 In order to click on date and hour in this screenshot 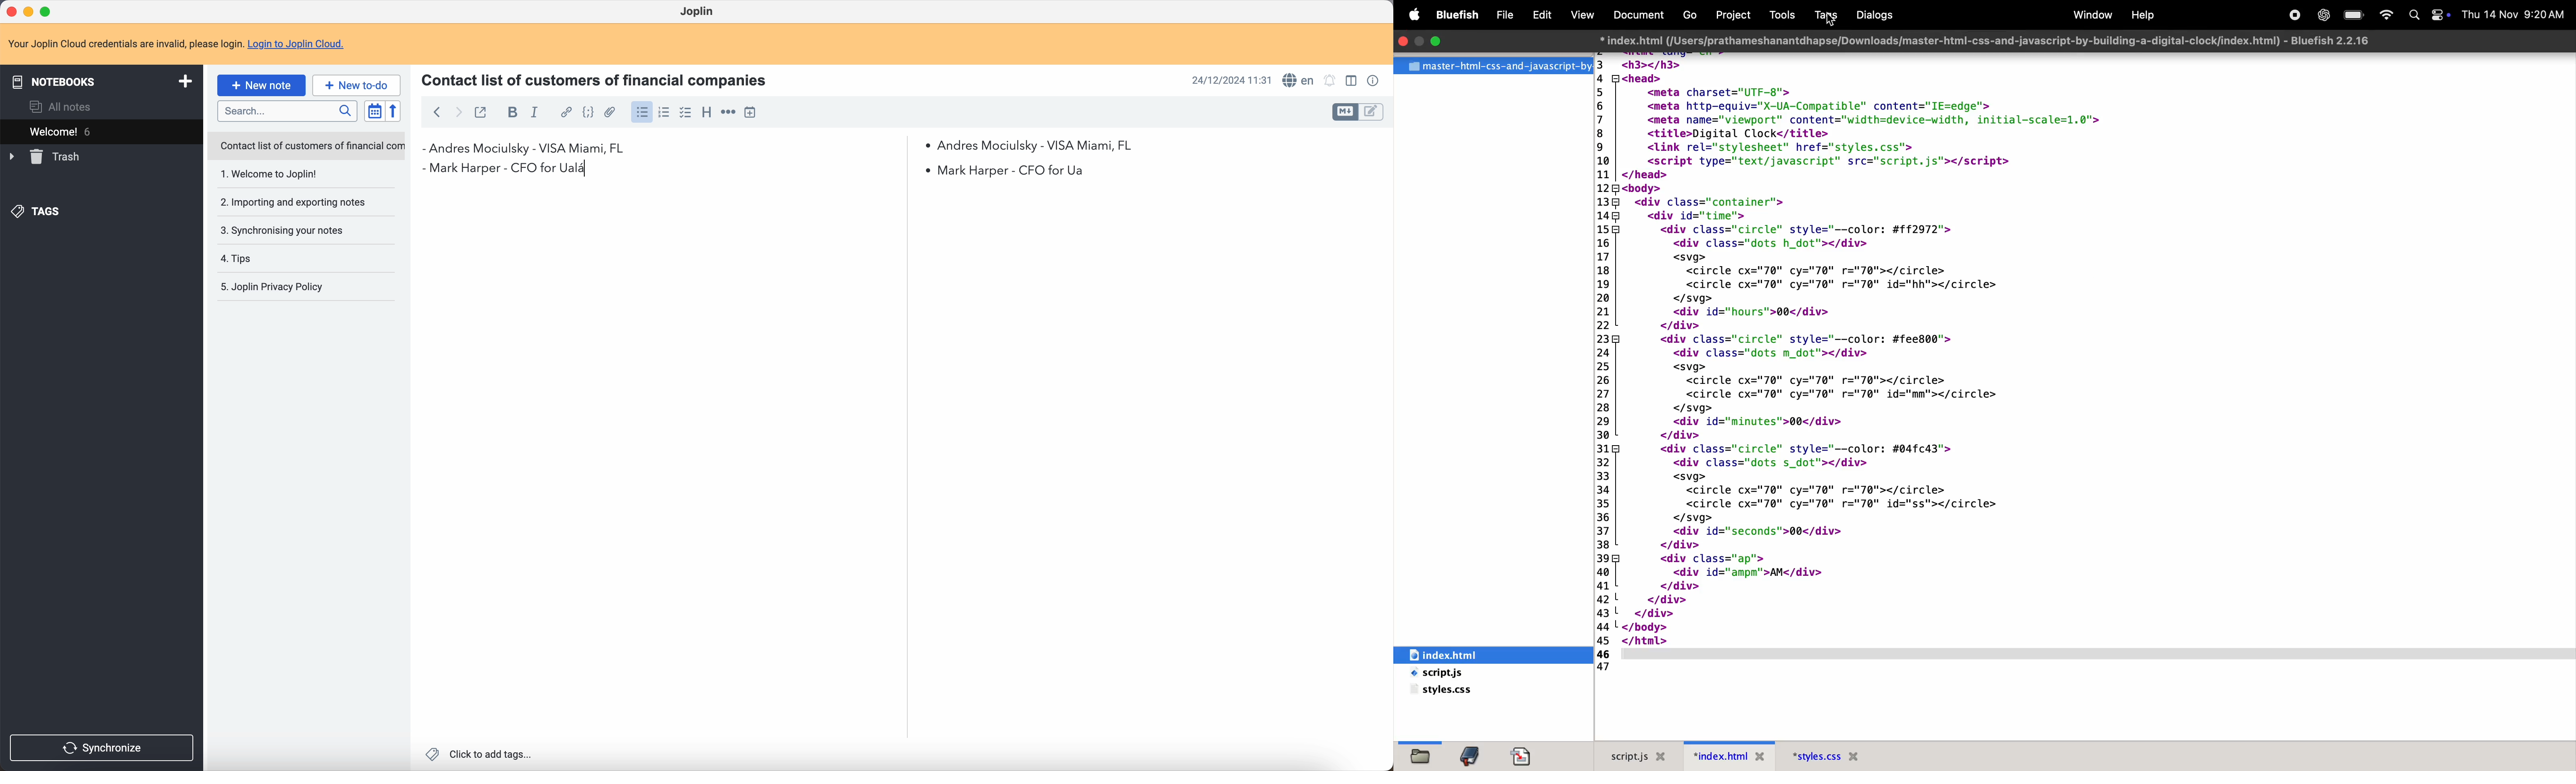, I will do `click(1231, 80)`.